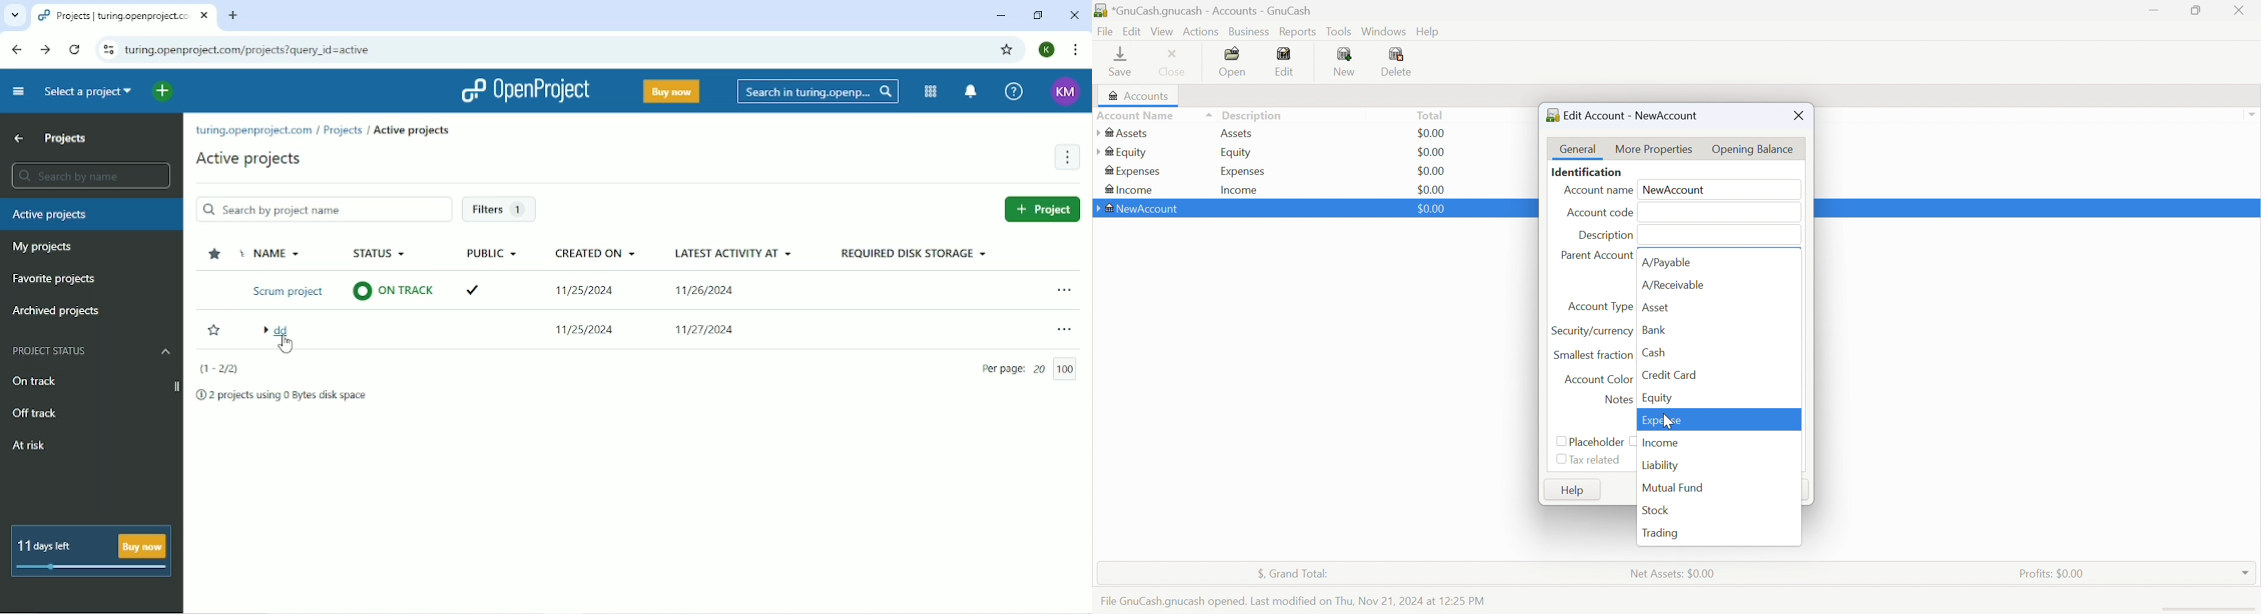  What do you see at coordinates (1134, 30) in the screenshot?
I see `Edit` at bounding box center [1134, 30].